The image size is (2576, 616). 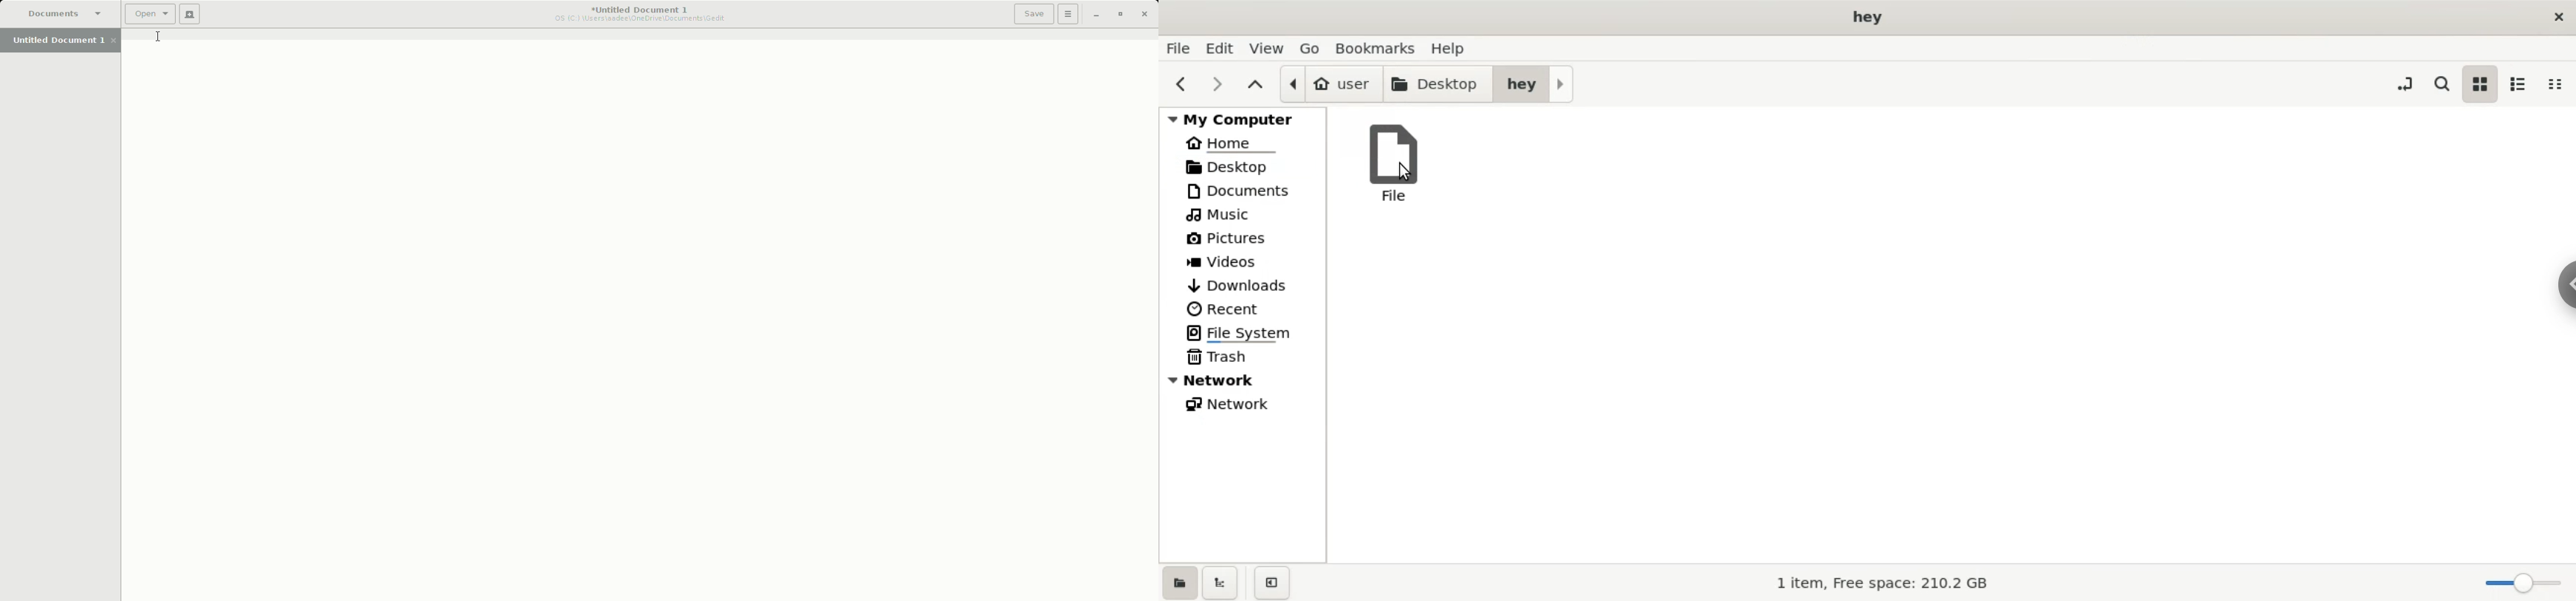 What do you see at coordinates (2557, 286) in the screenshot?
I see `cursor` at bounding box center [2557, 286].